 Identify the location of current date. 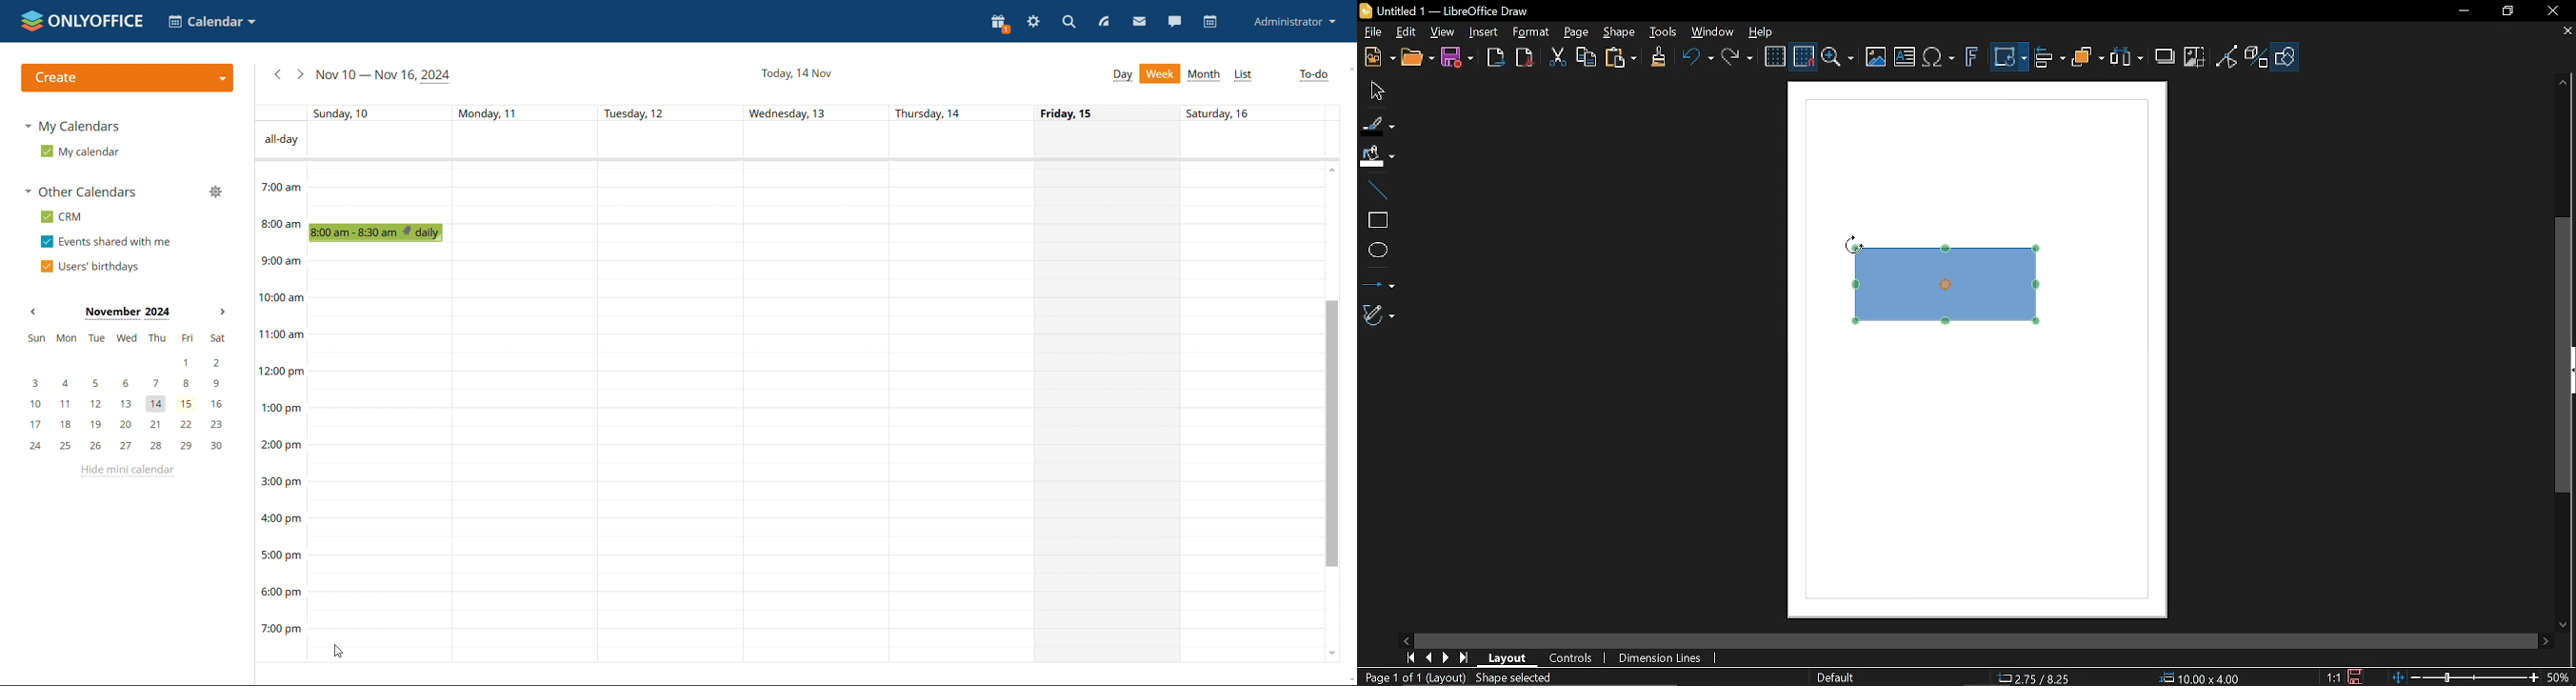
(796, 72).